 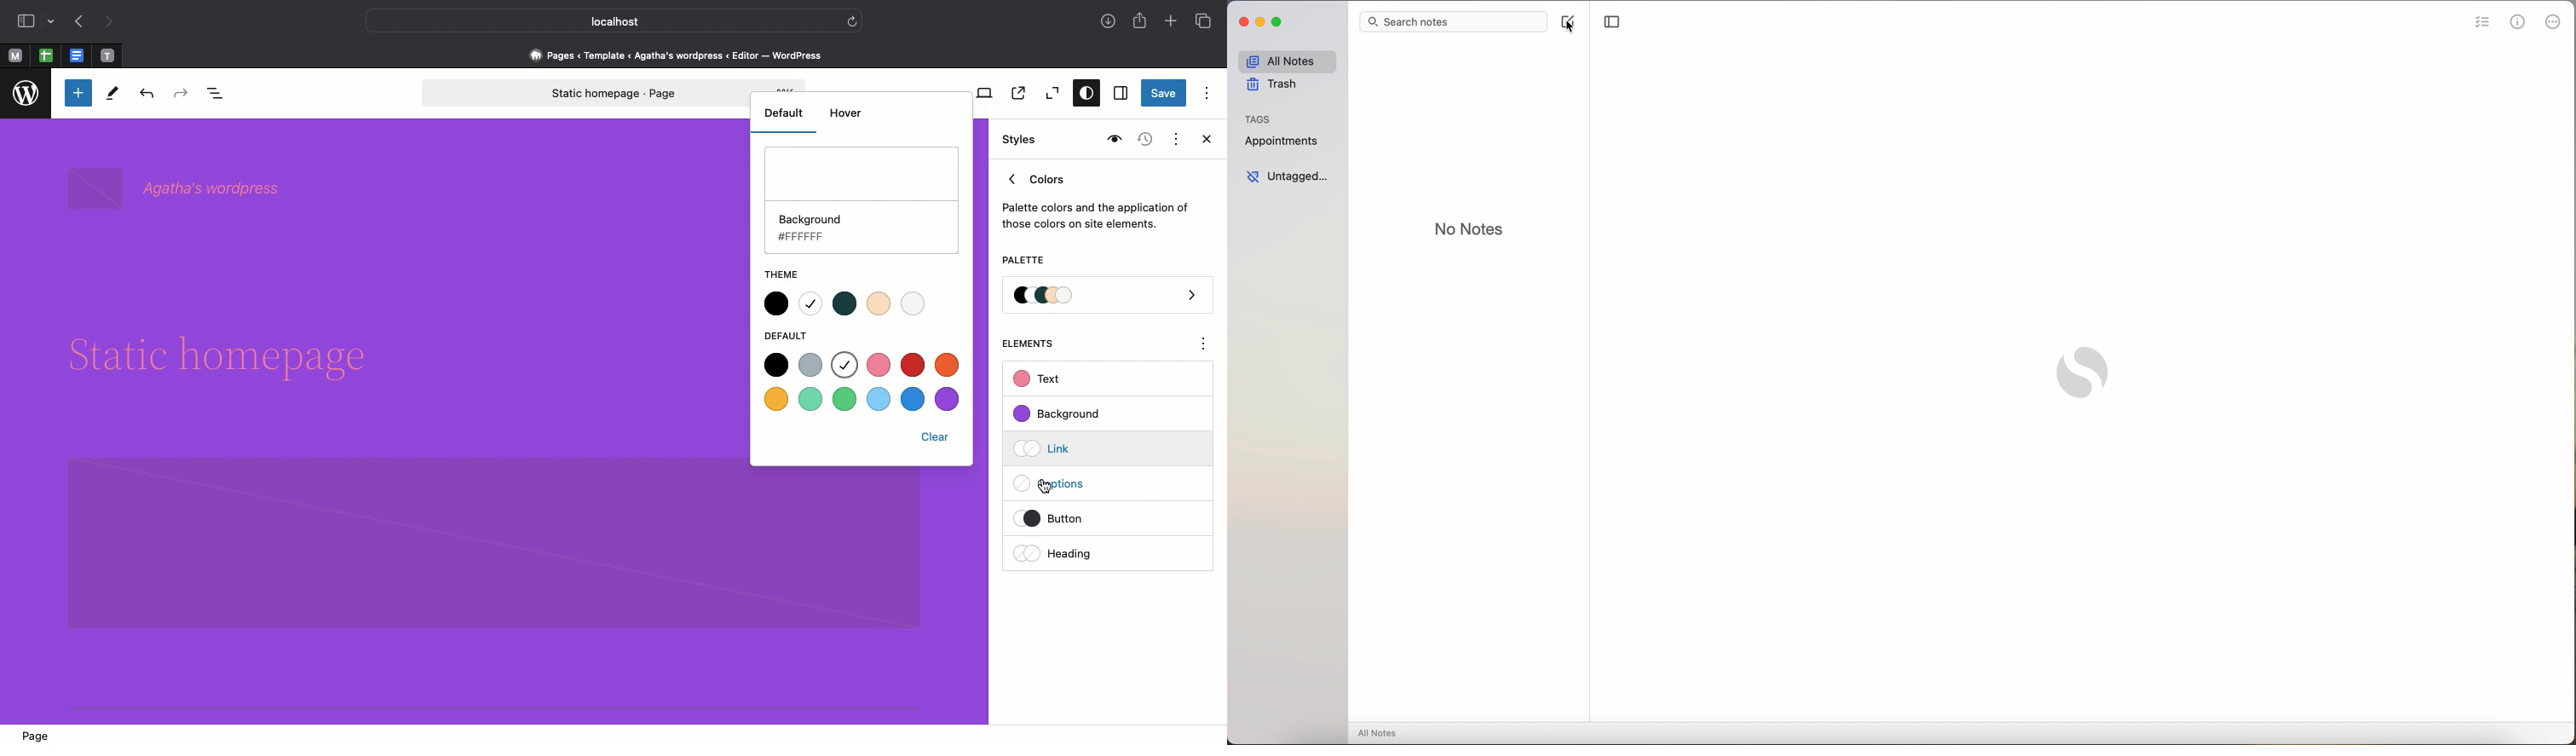 I want to click on wordpress, so click(x=26, y=94).